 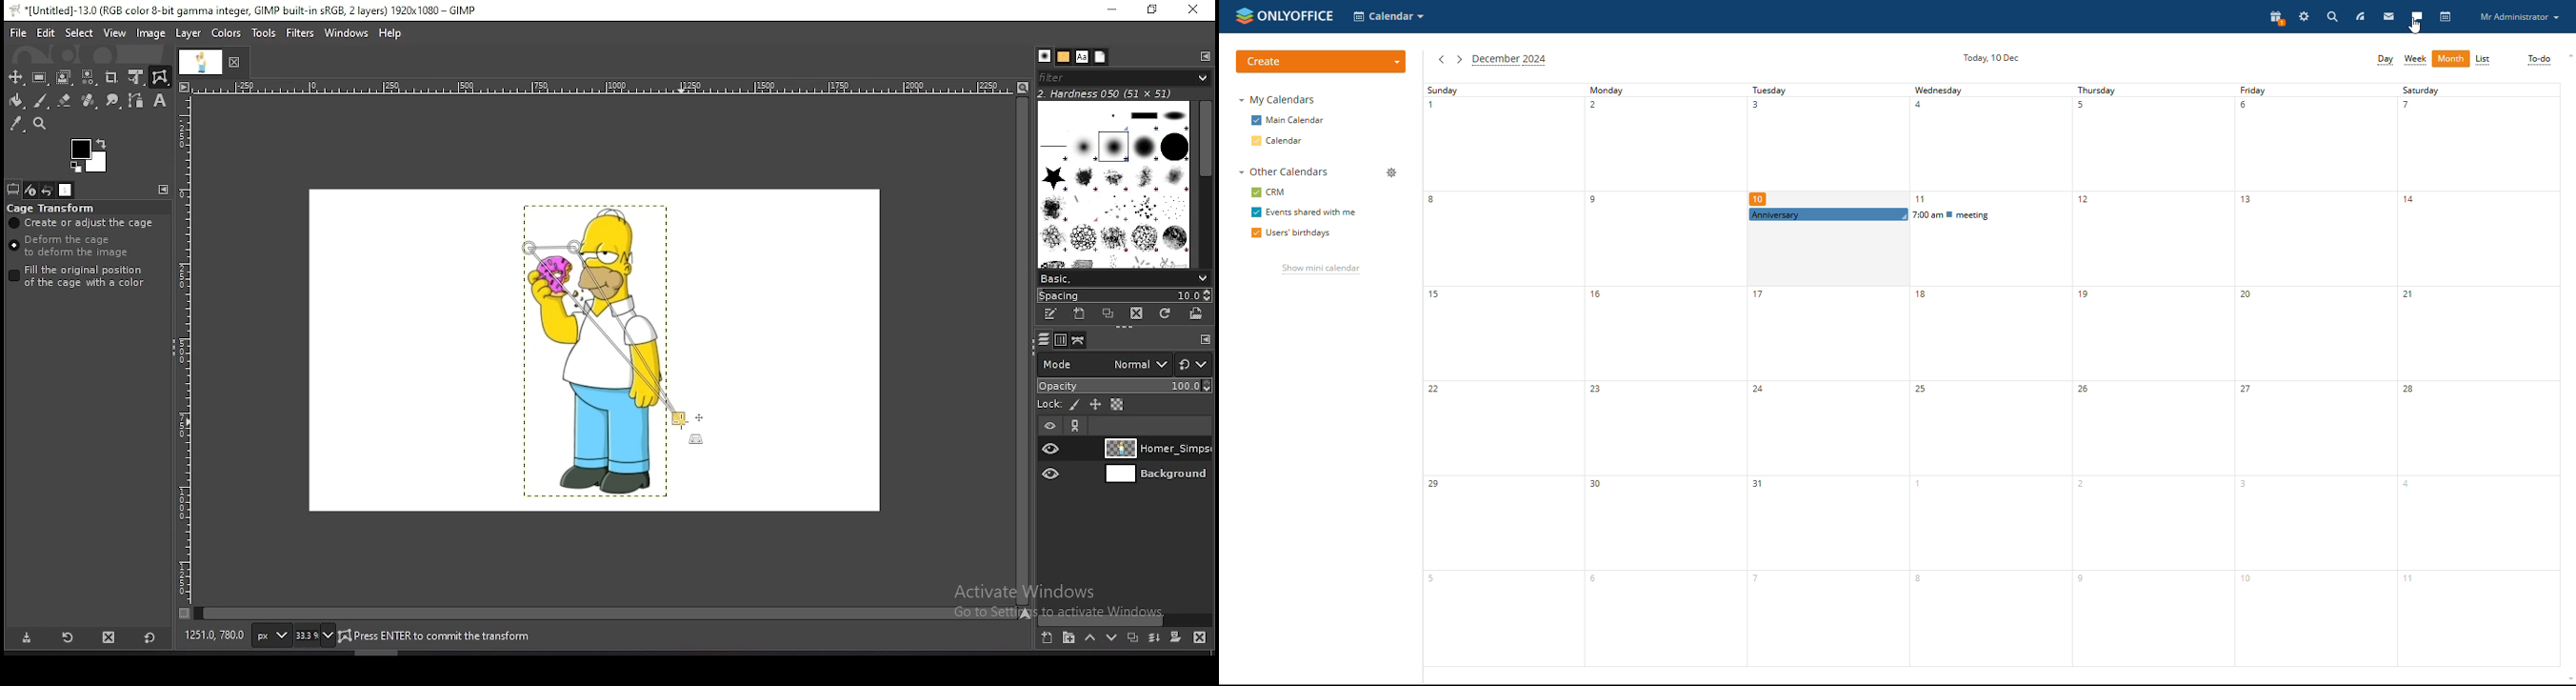 What do you see at coordinates (113, 77) in the screenshot?
I see `crop tool` at bounding box center [113, 77].